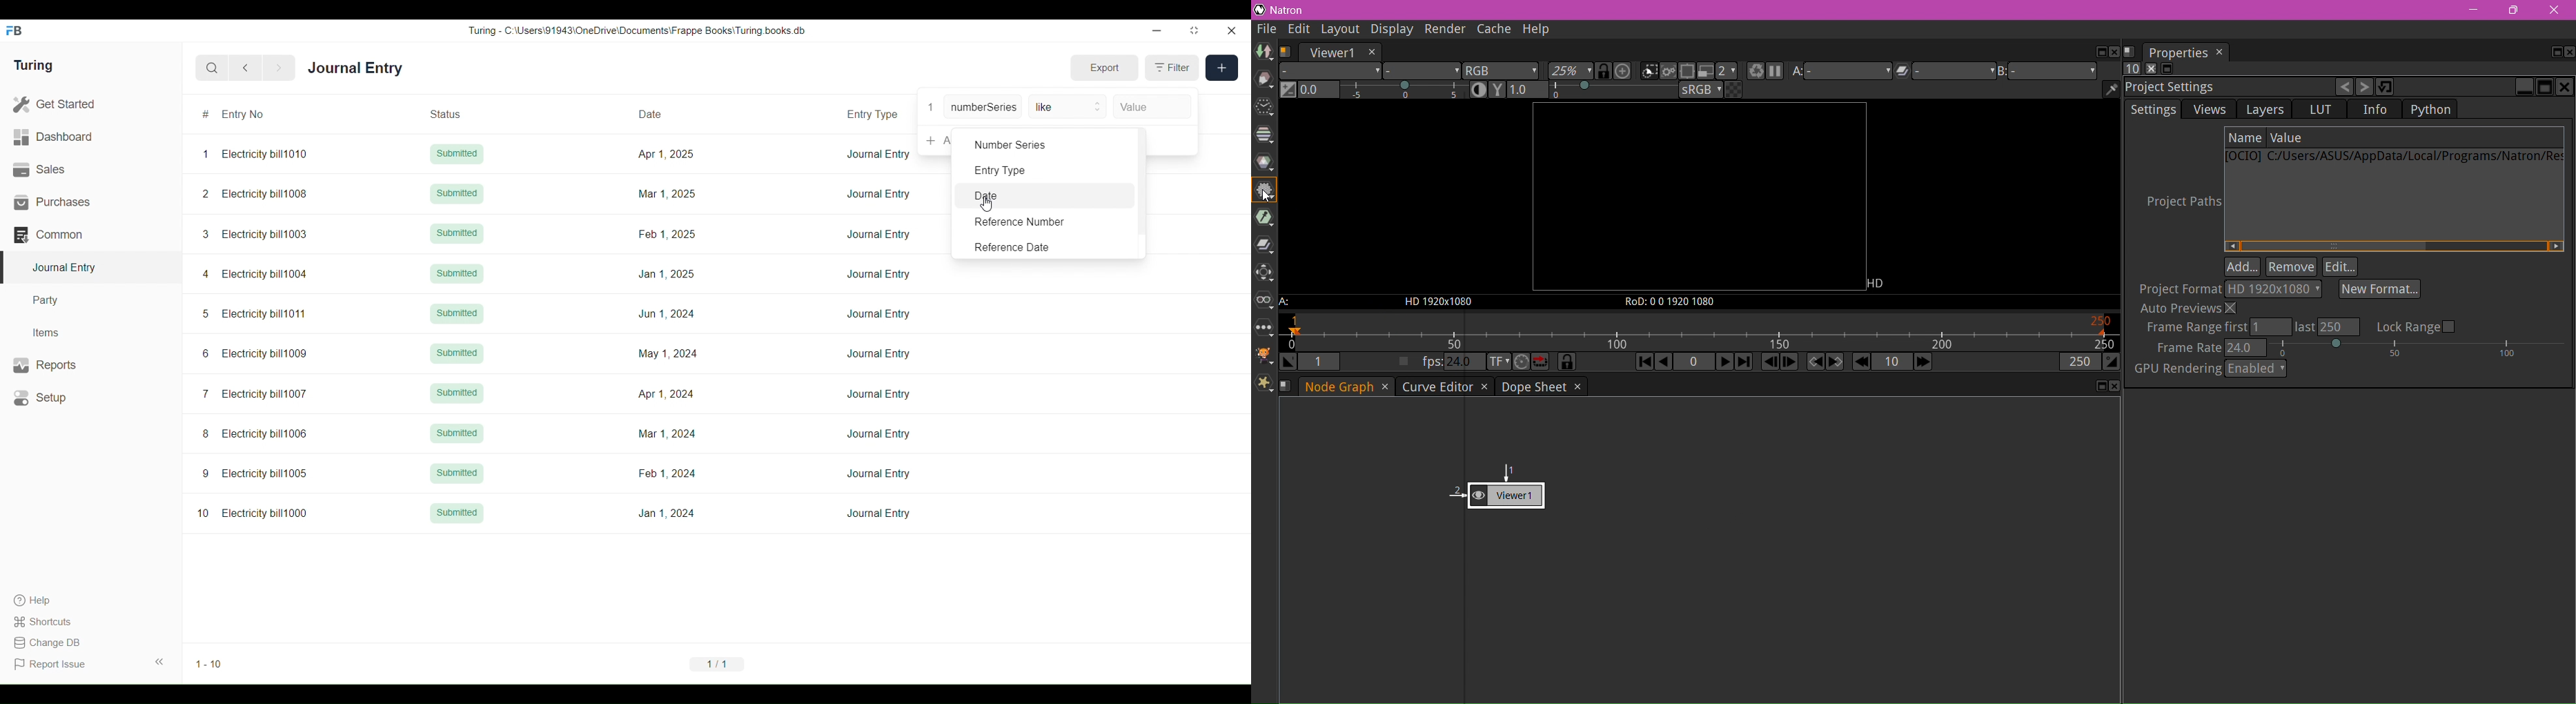 This screenshot has height=728, width=2576. Describe the element at coordinates (50, 643) in the screenshot. I see `Change DB` at that location.